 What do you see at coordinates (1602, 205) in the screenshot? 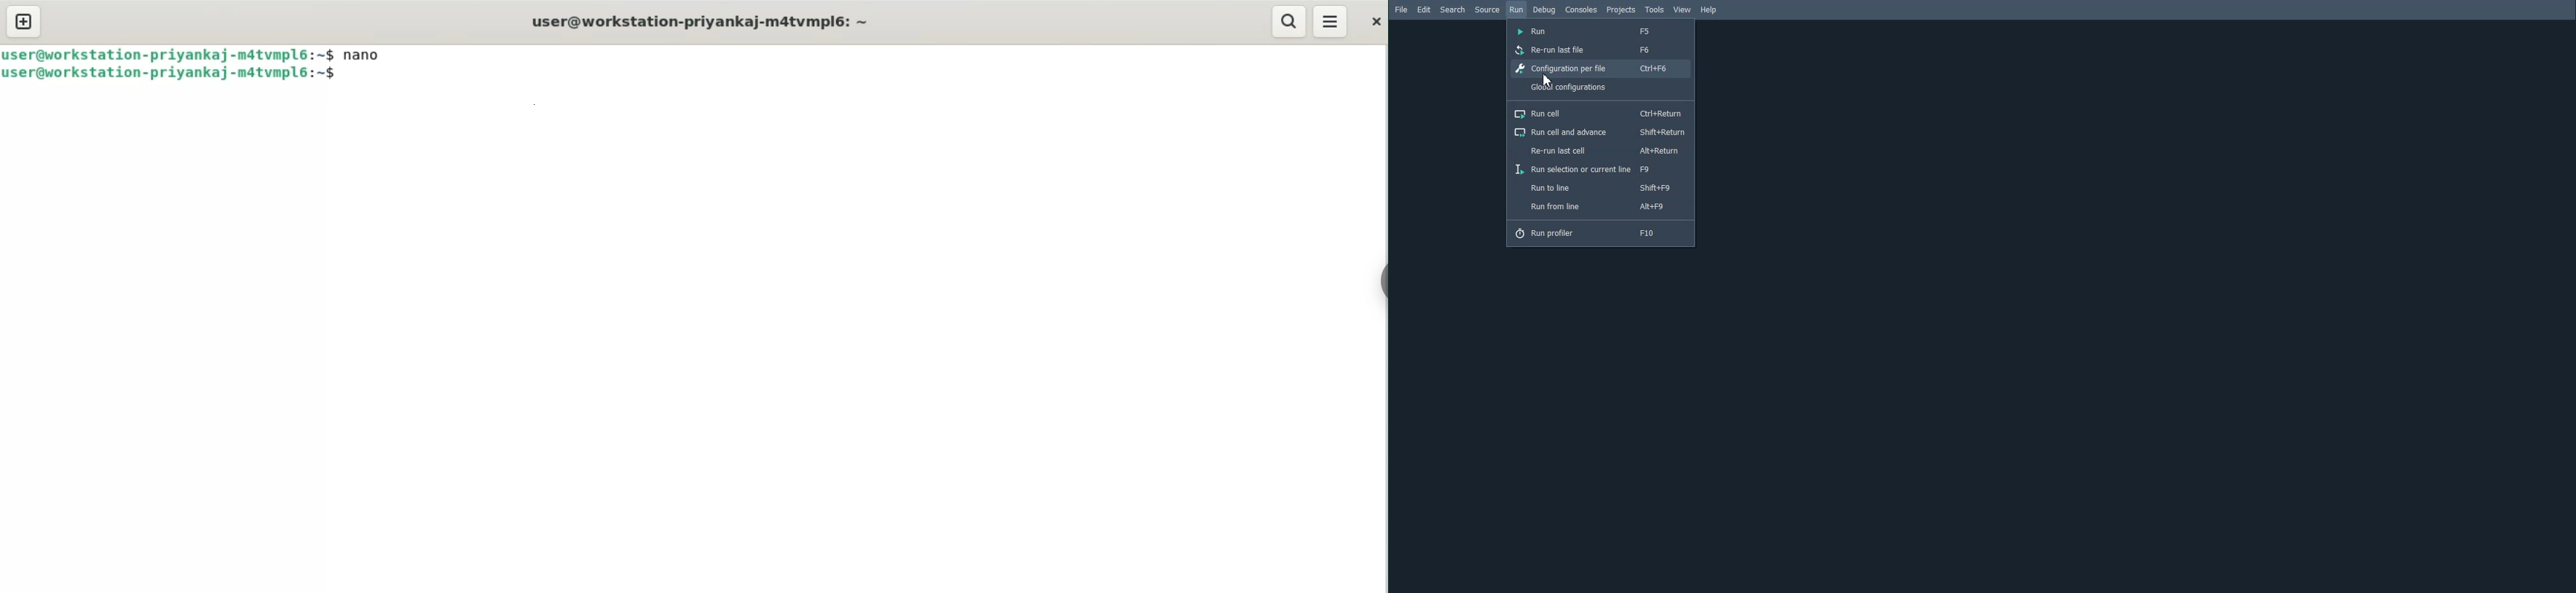
I see `Run from line` at bounding box center [1602, 205].